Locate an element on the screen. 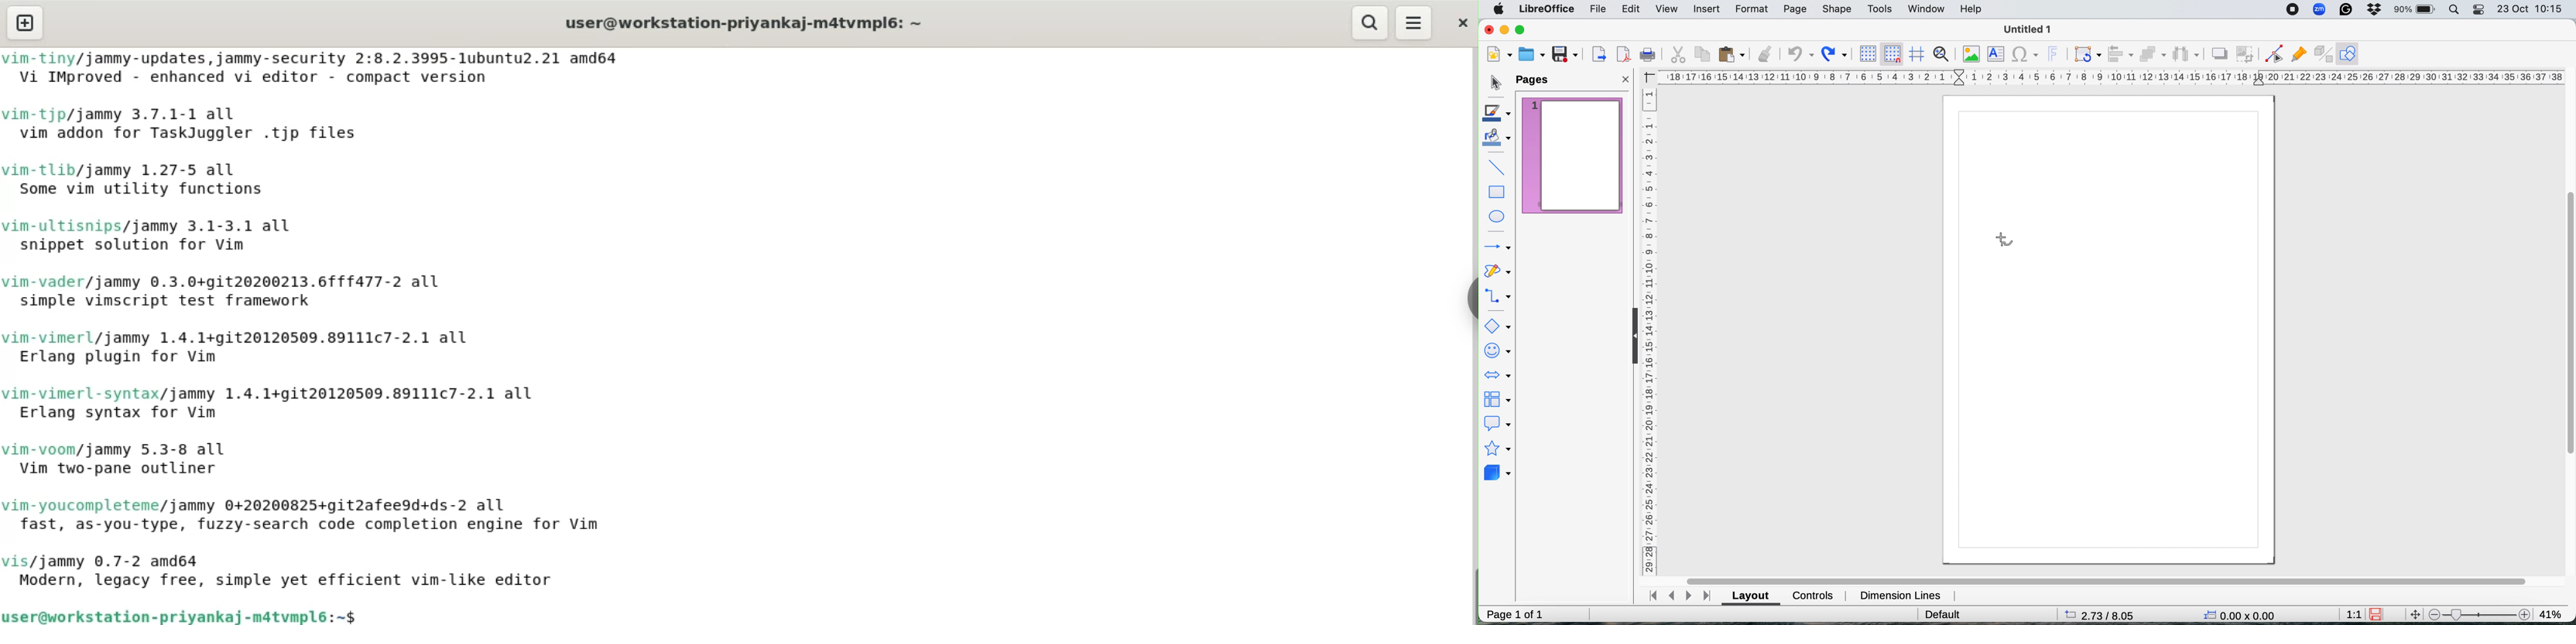  flowchart is located at coordinates (1499, 401).